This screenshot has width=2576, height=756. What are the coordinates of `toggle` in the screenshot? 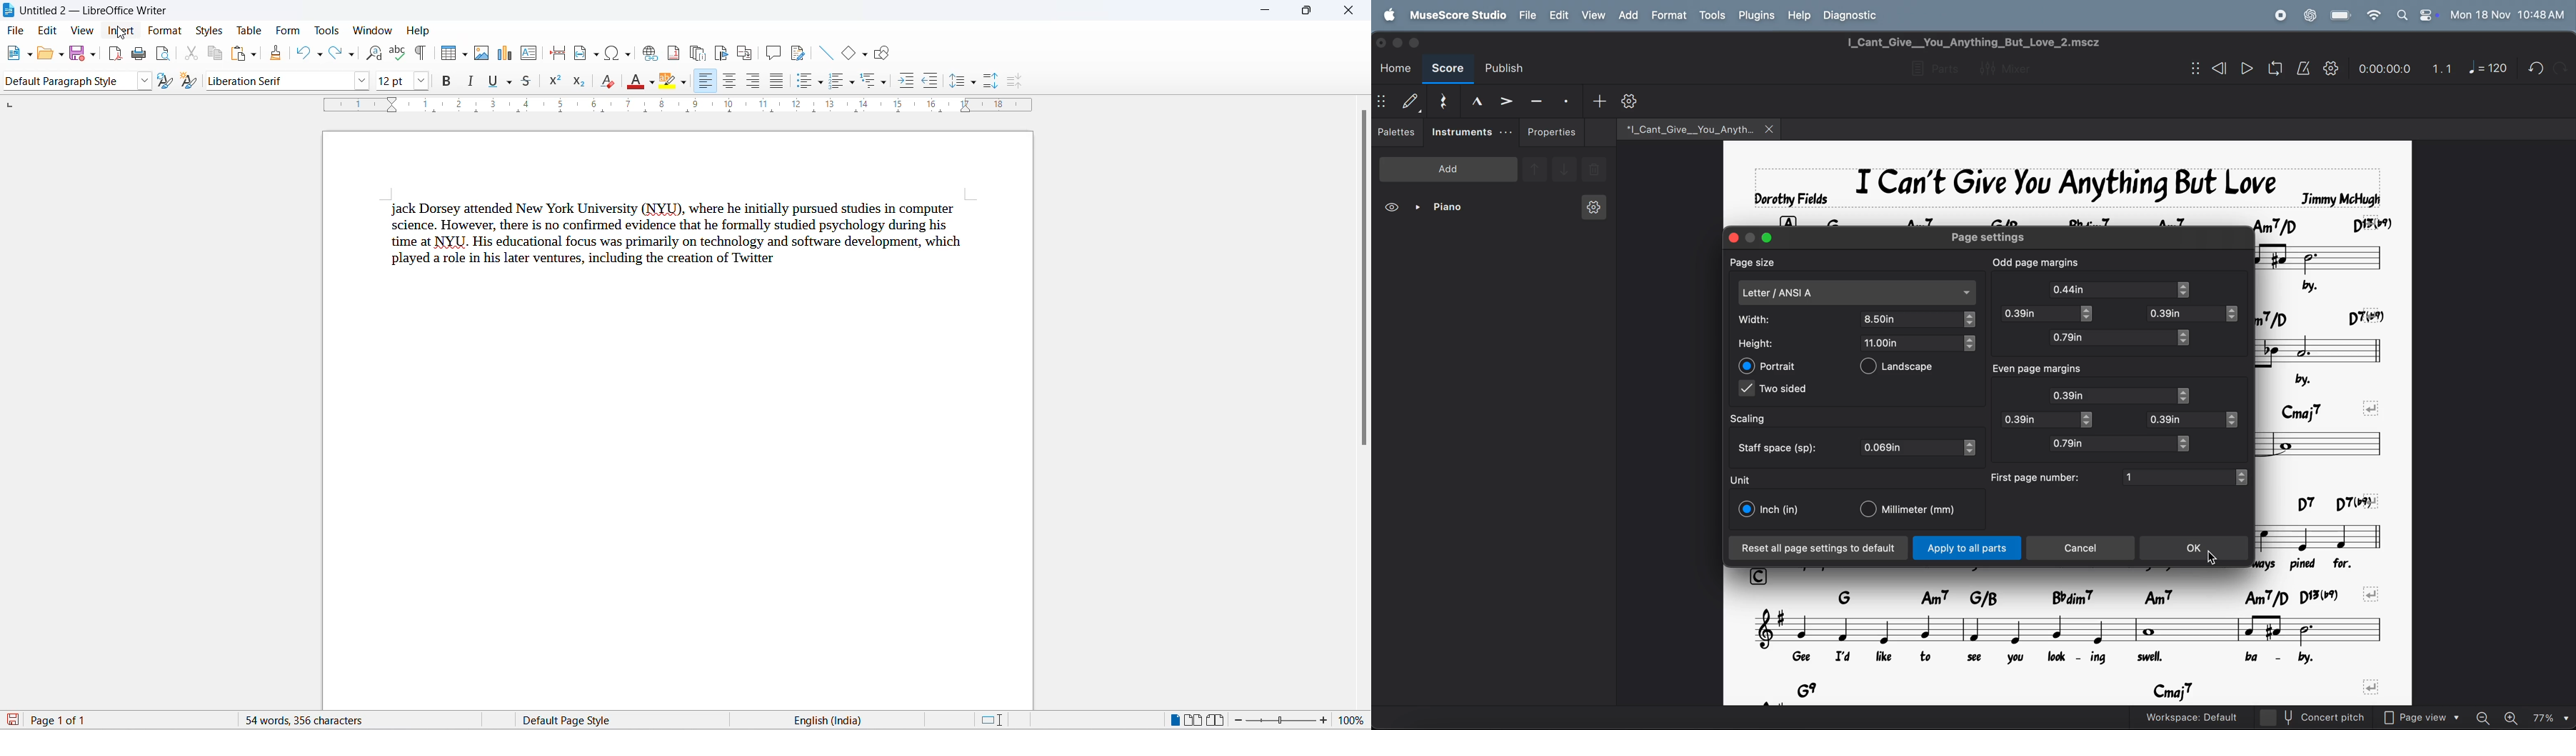 It's located at (1970, 320).